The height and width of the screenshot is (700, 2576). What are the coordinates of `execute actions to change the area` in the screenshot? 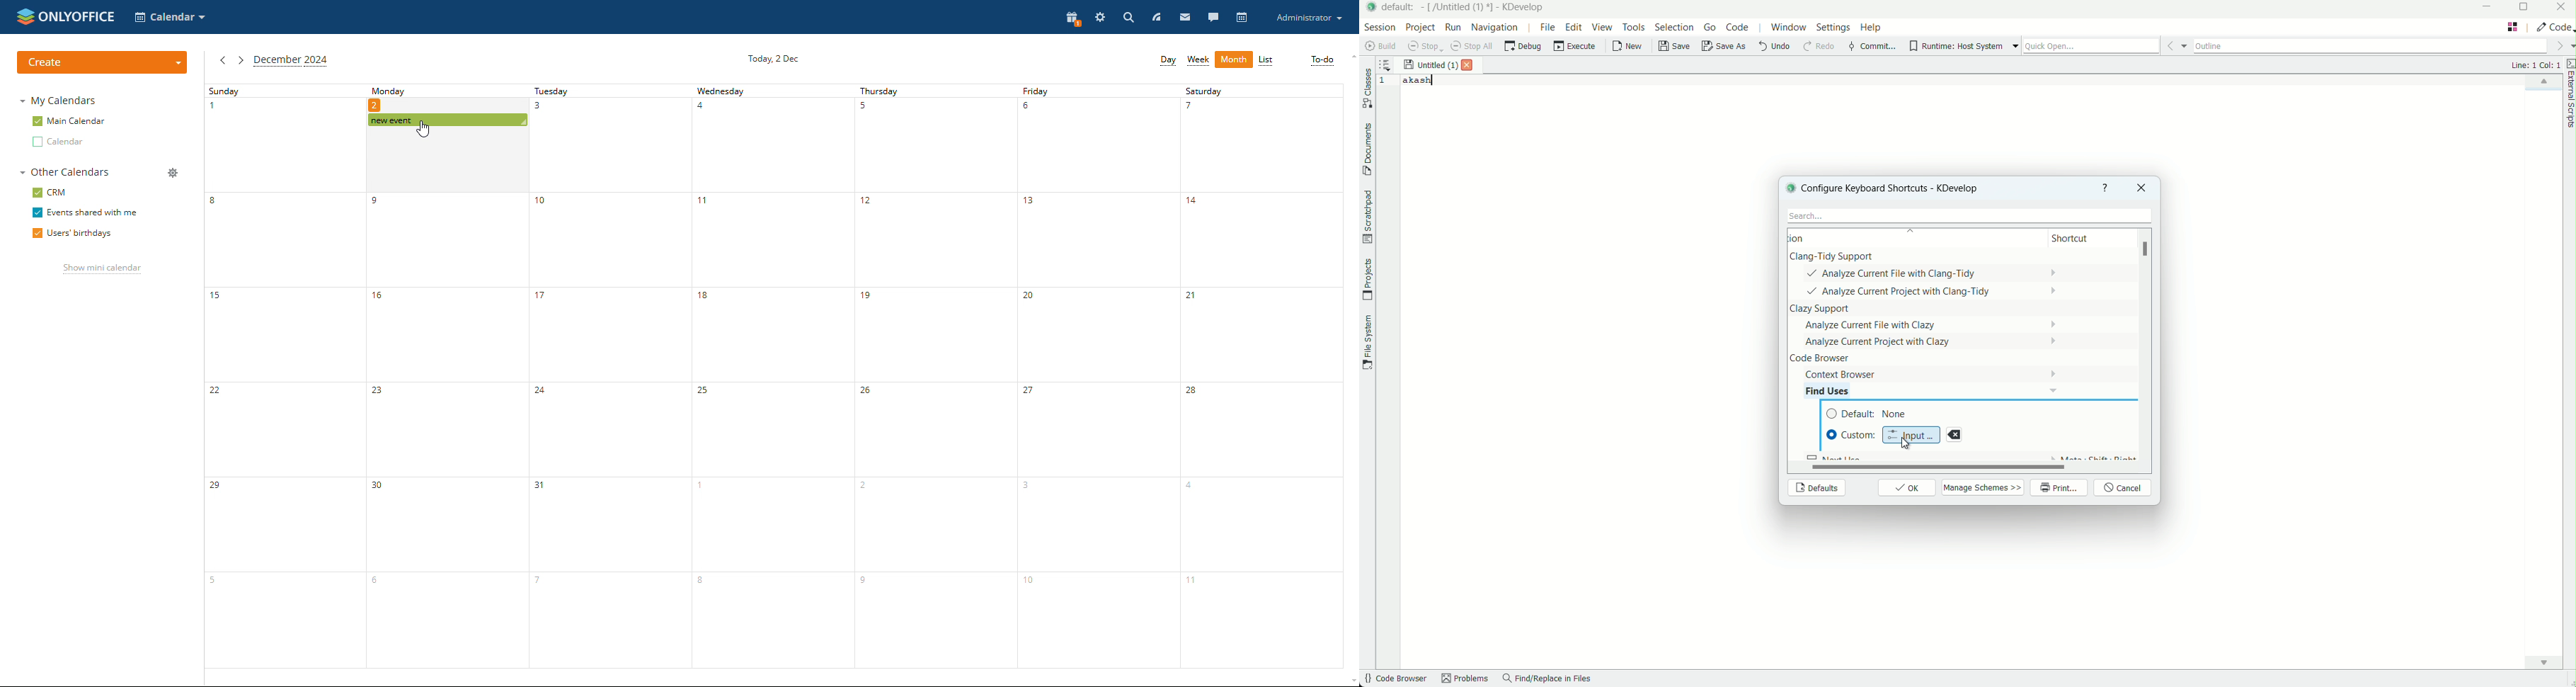 It's located at (2553, 27).